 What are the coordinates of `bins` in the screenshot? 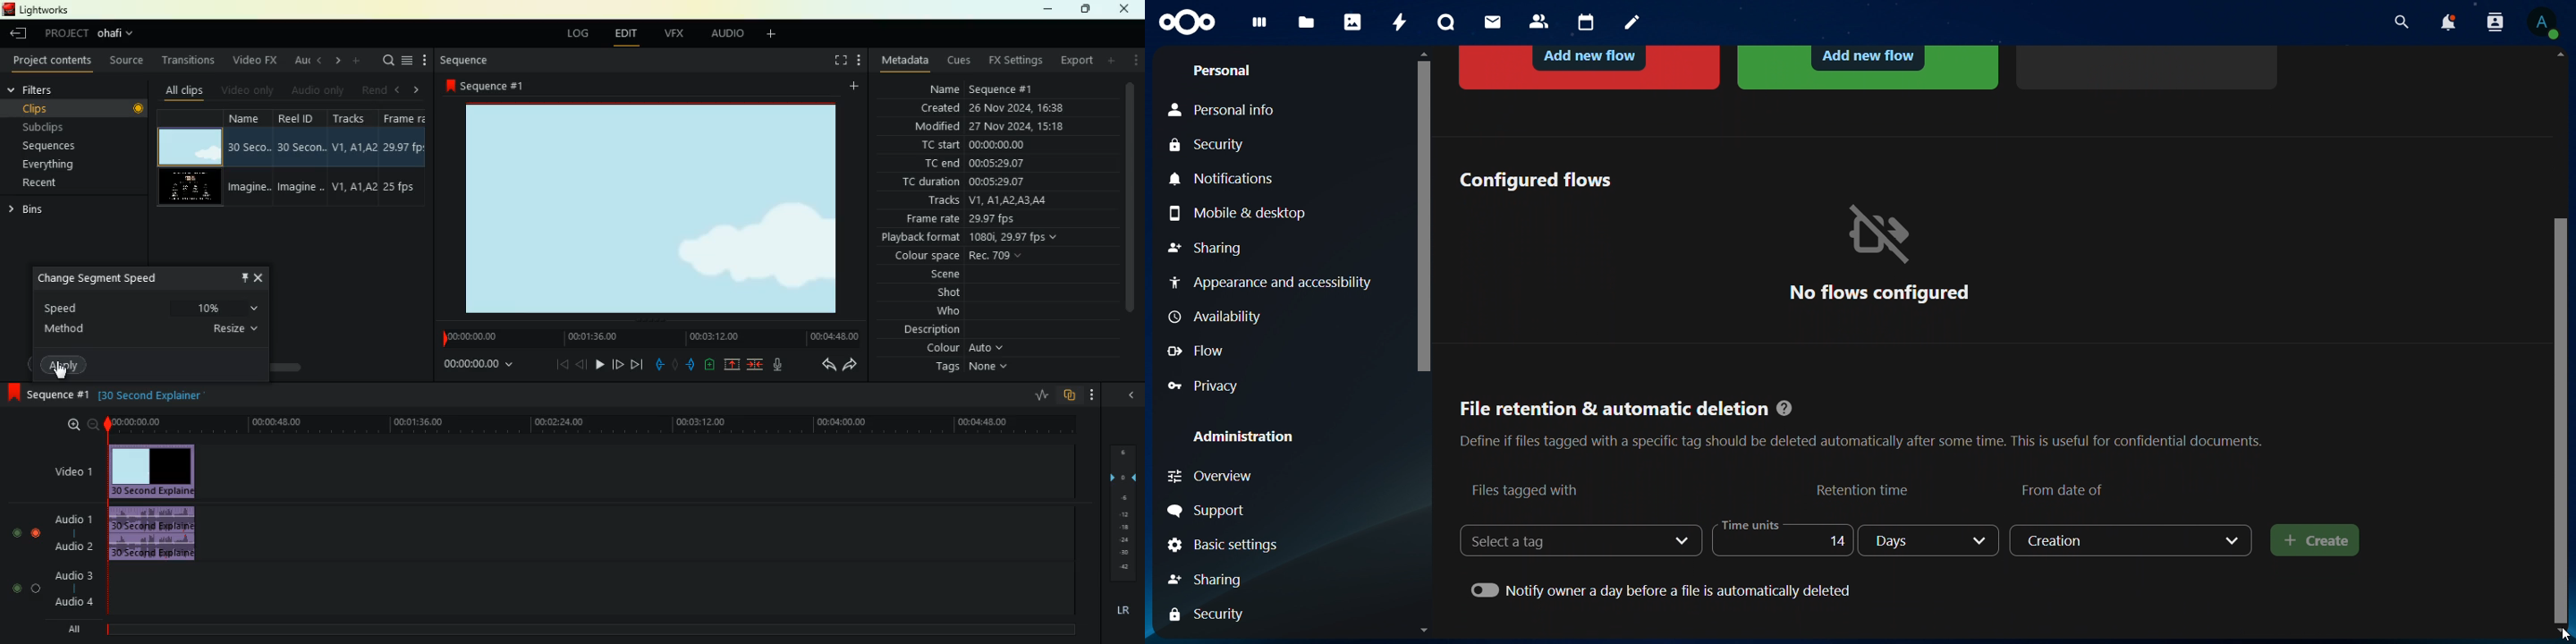 It's located at (41, 209).